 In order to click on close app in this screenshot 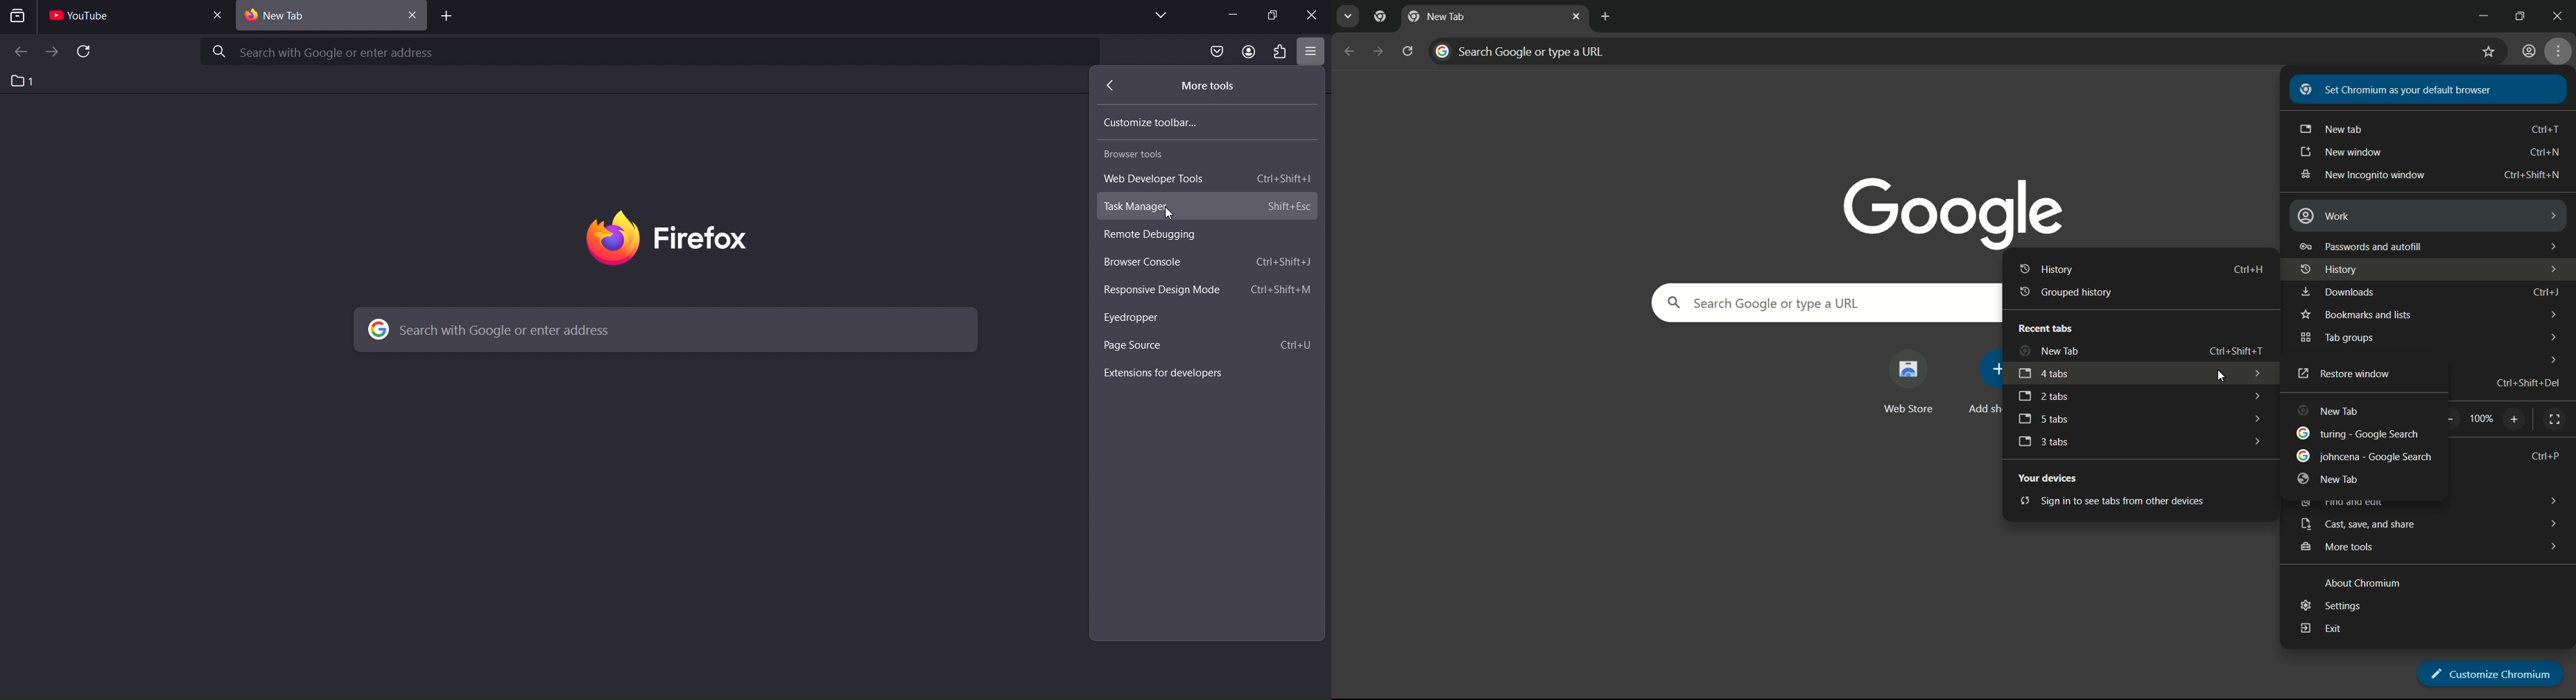, I will do `click(2561, 14)`.